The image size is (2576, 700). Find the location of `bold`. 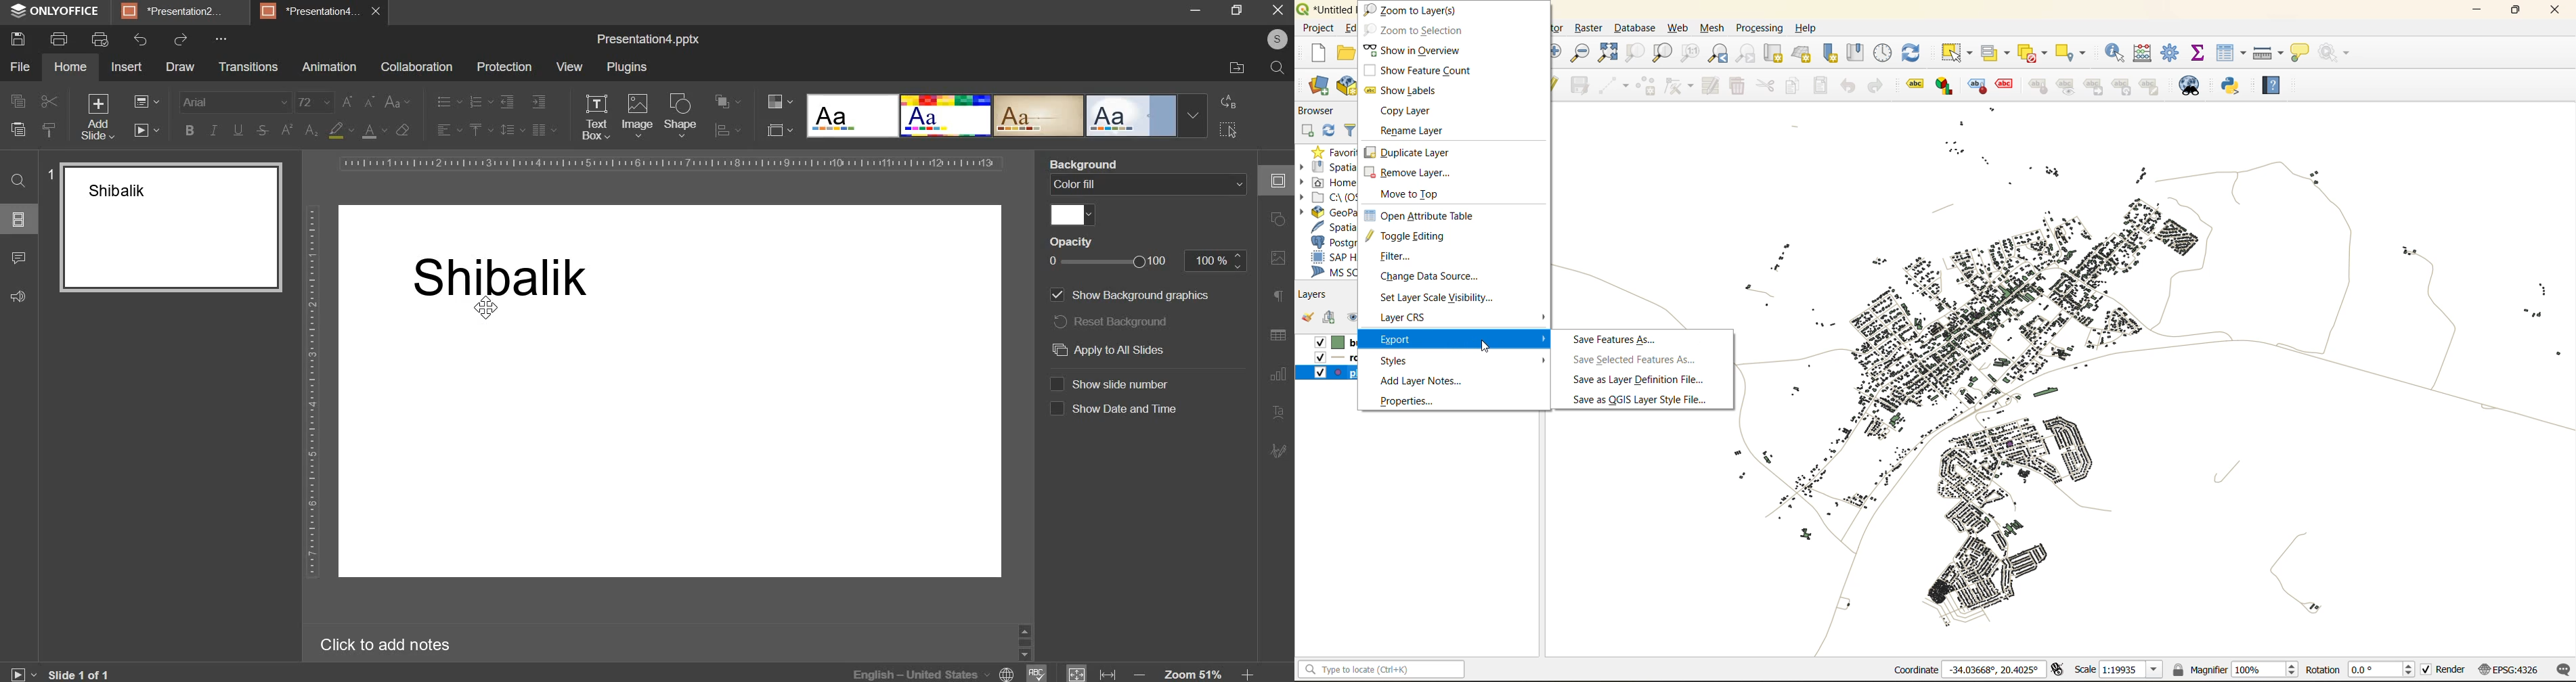

bold is located at coordinates (190, 130).